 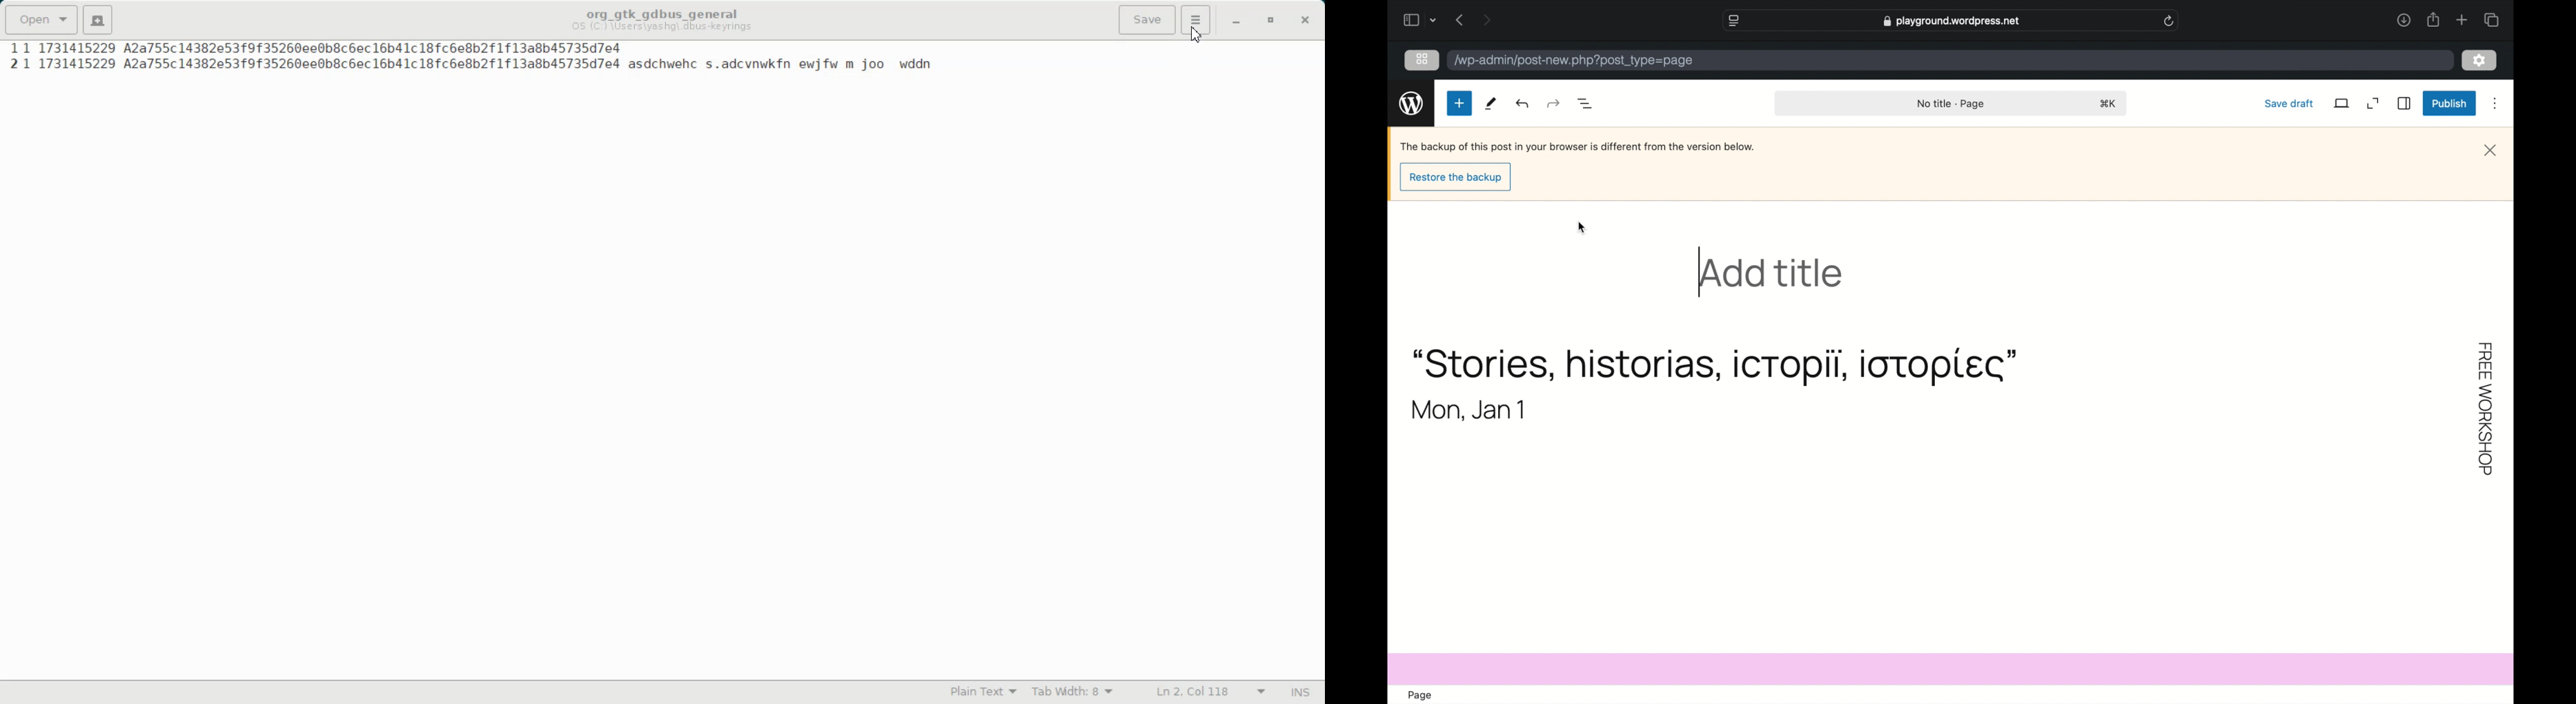 I want to click on publish, so click(x=2448, y=103).